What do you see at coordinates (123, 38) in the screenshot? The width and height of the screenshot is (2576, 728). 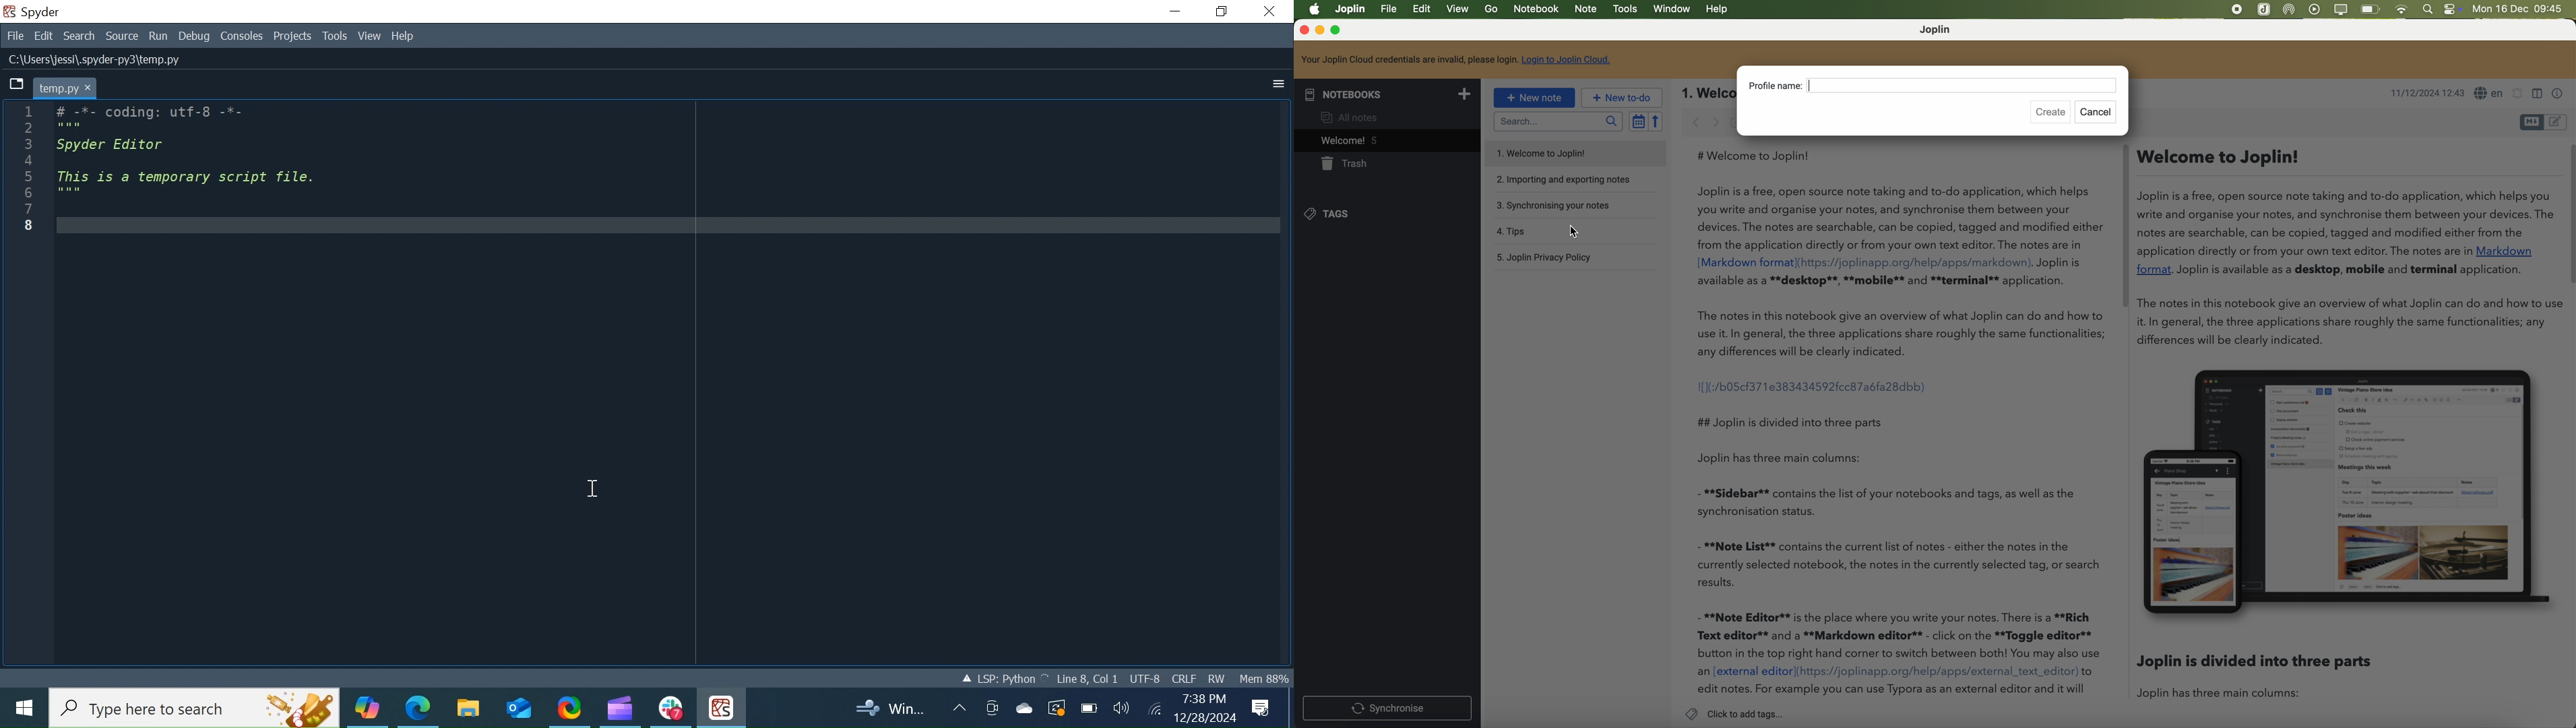 I see `Source` at bounding box center [123, 38].